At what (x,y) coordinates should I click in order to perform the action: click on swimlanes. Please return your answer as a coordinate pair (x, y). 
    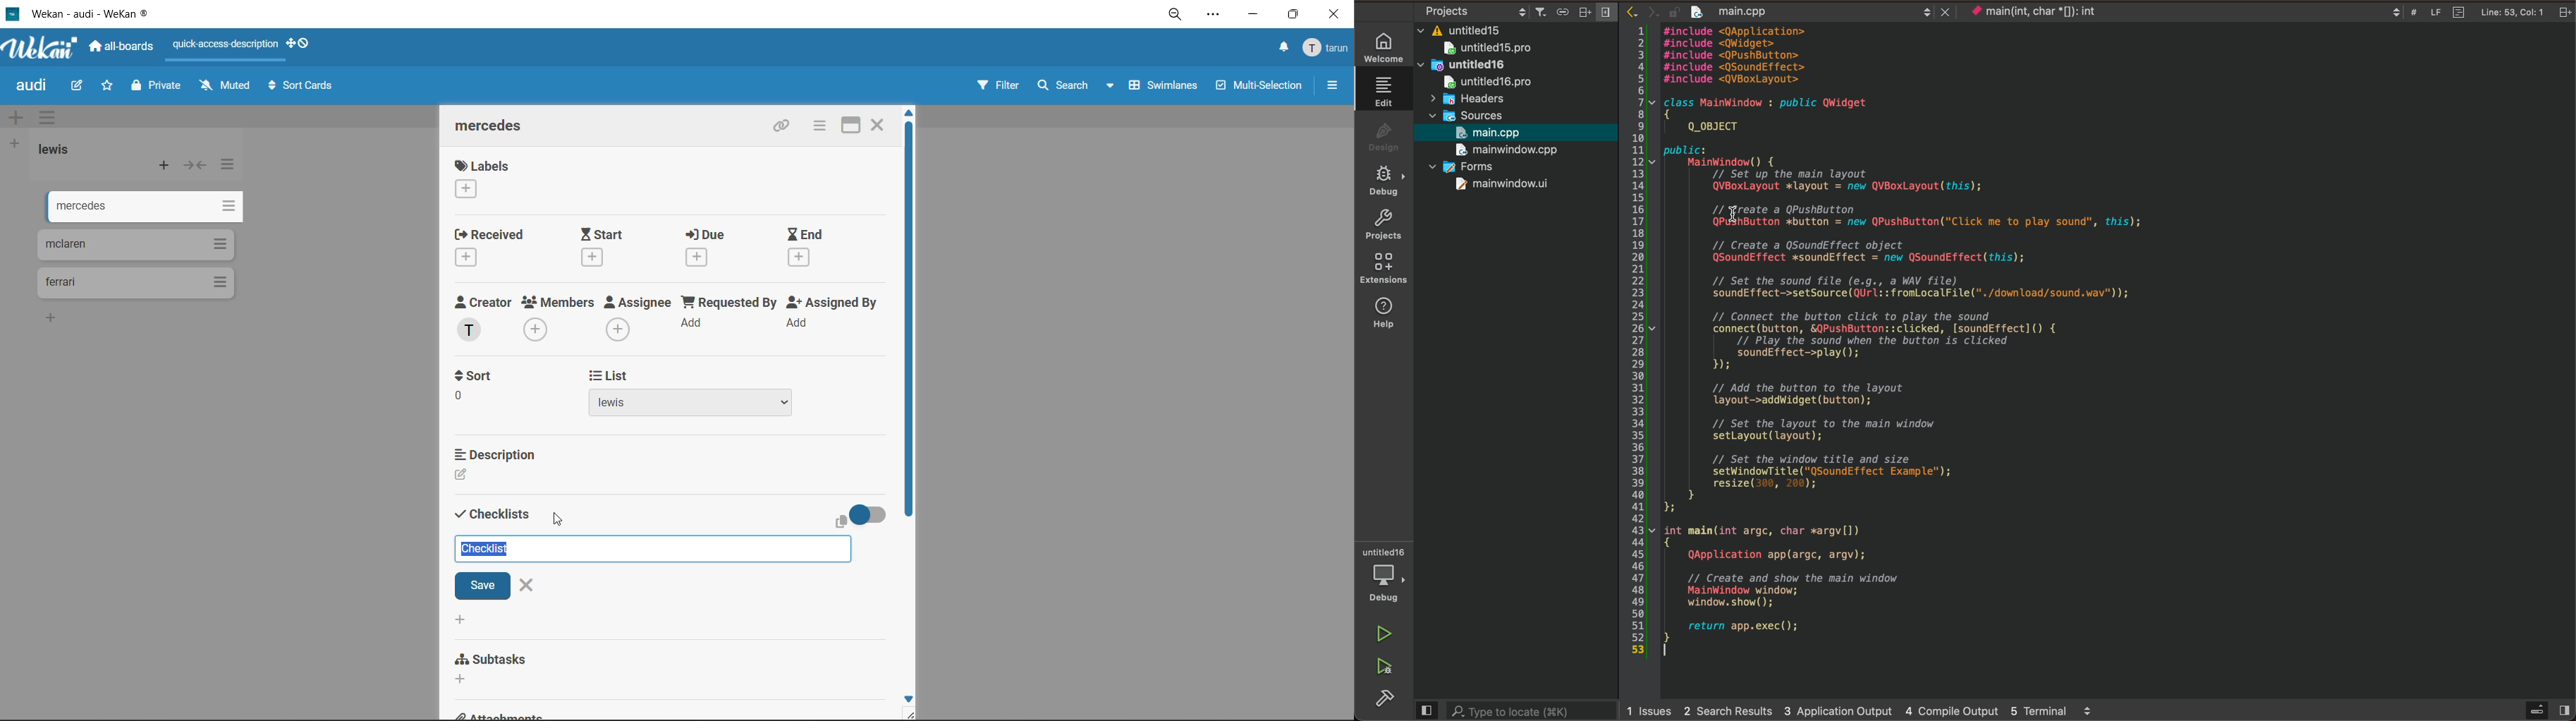
    Looking at the image, I should click on (1166, 87).